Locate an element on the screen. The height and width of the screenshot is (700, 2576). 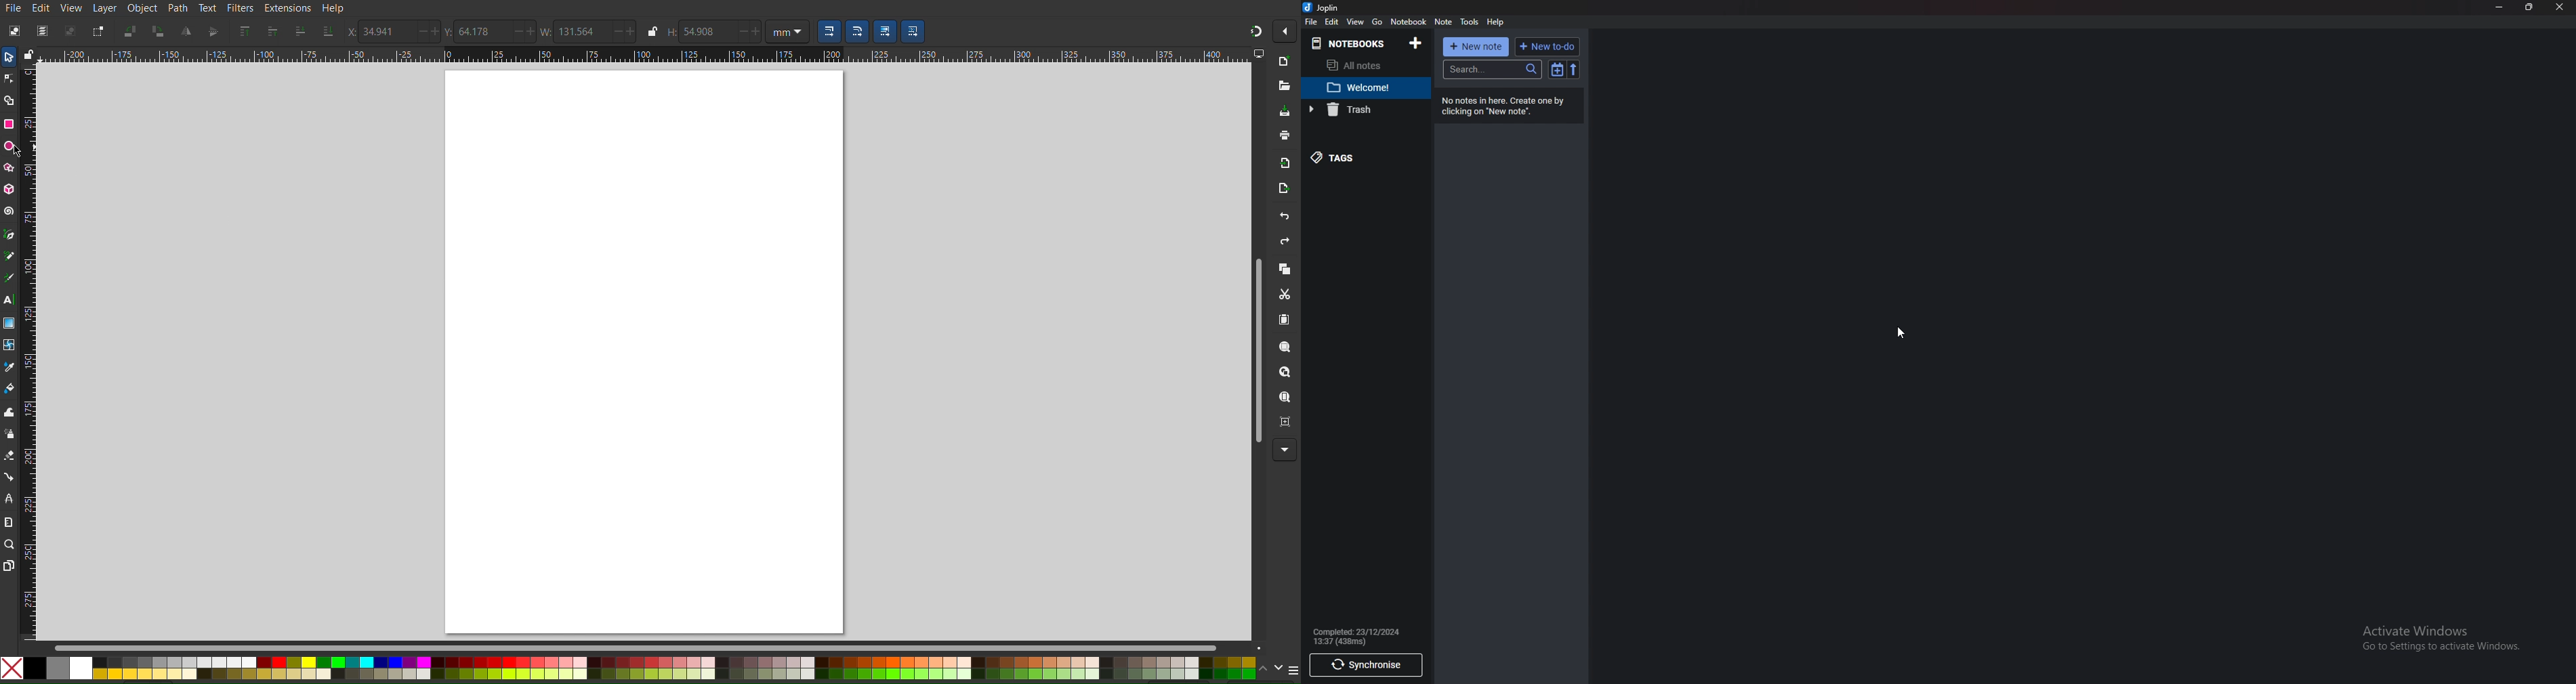
unit is located at coordinates (787, 31).